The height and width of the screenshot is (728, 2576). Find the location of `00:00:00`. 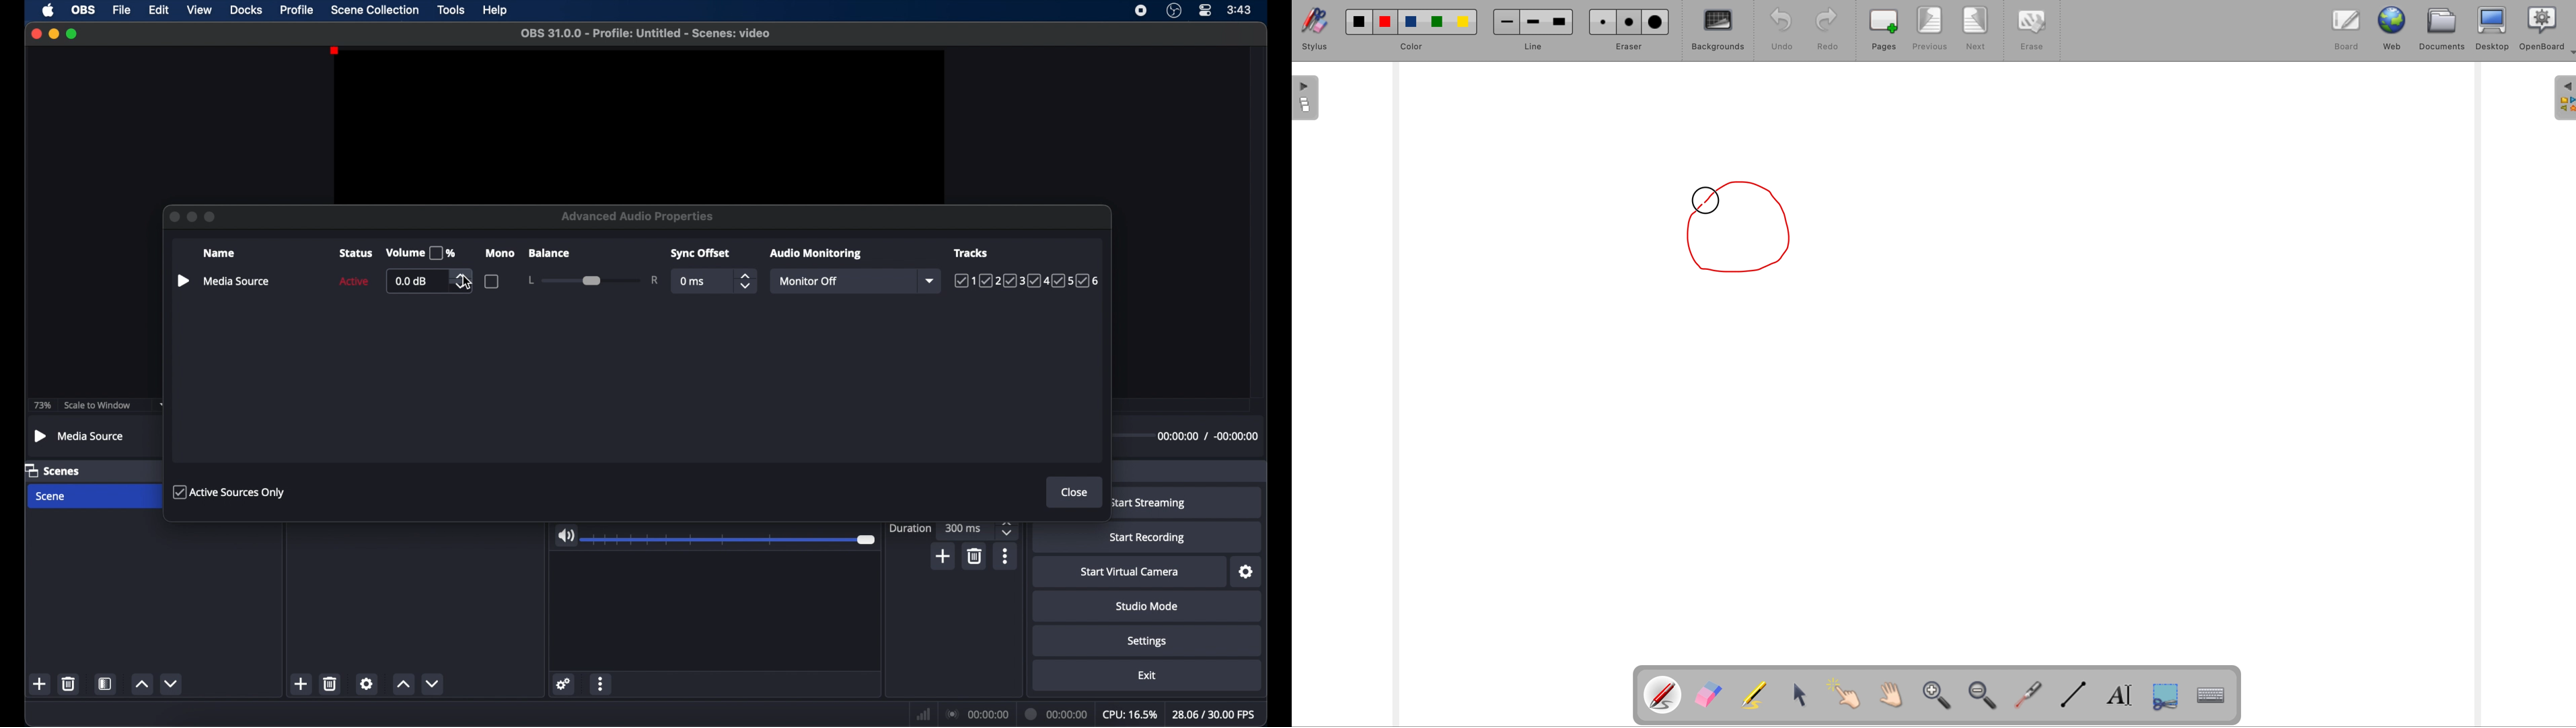

00:00:00 is located at coordinates (978, 715).